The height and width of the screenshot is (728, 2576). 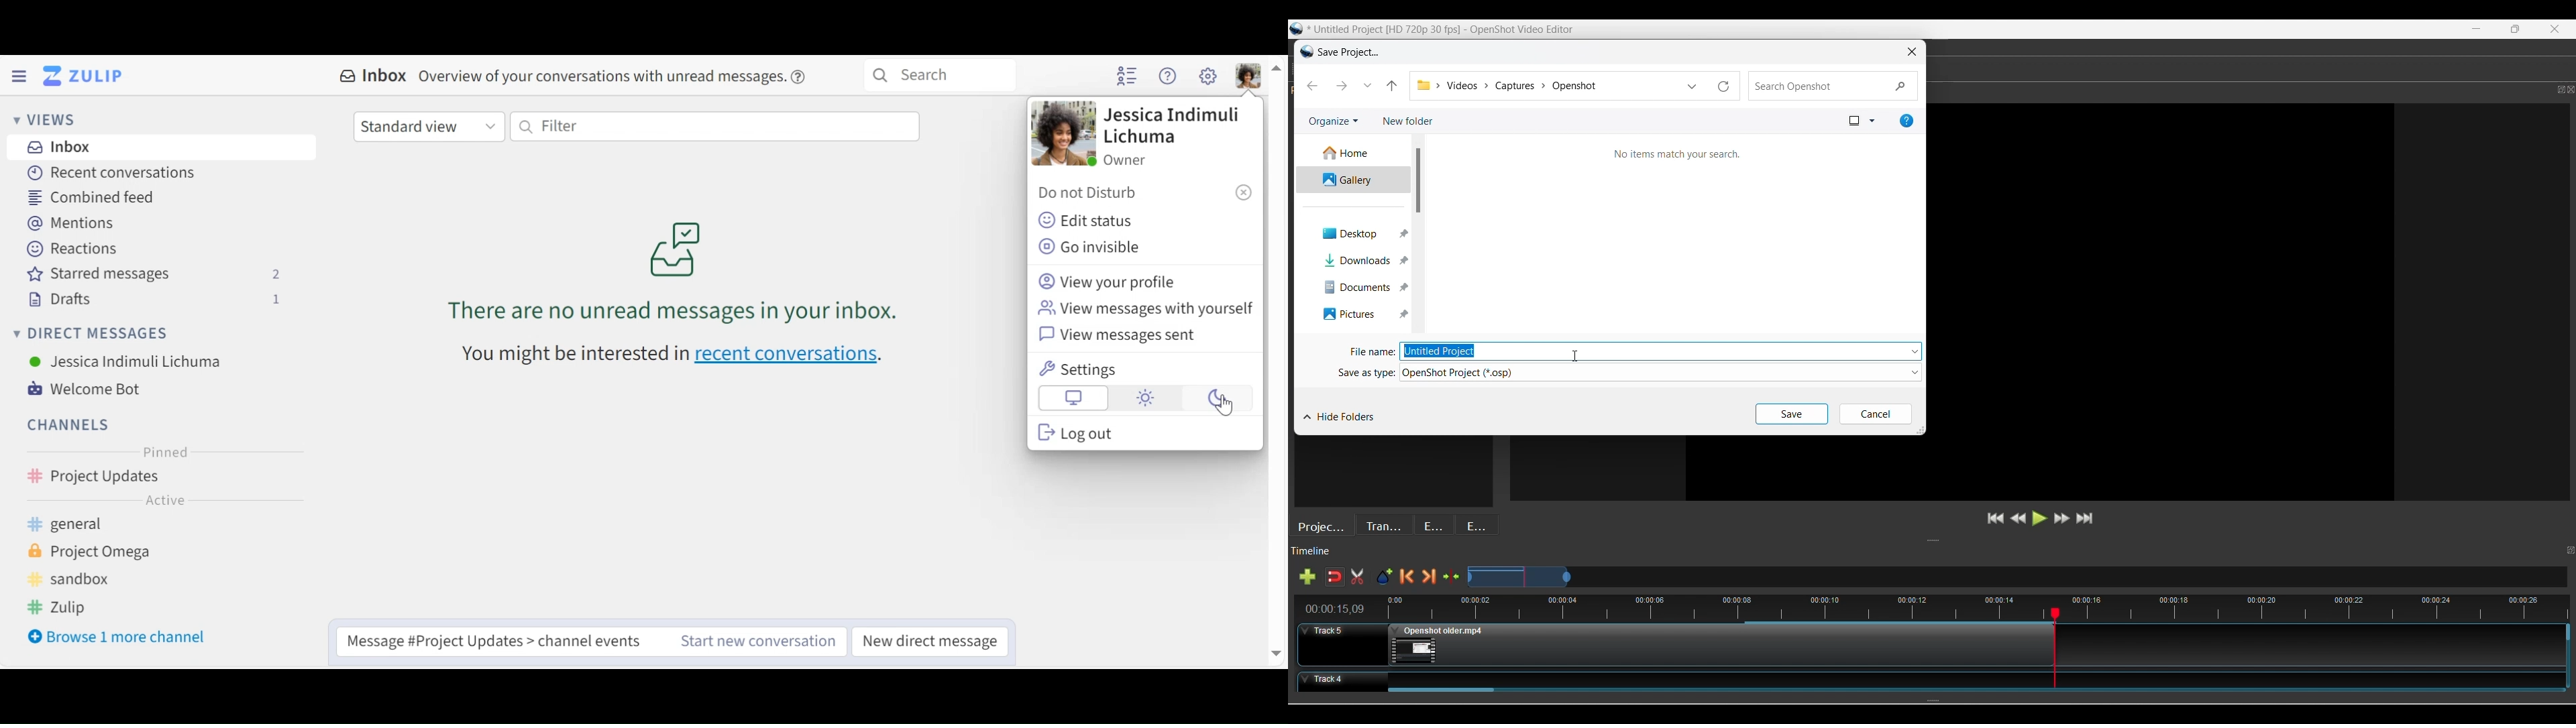 What do you see at coordinates (70, 247) in the screenshot?
I see `Reactions` at bounding box center [70, 247].